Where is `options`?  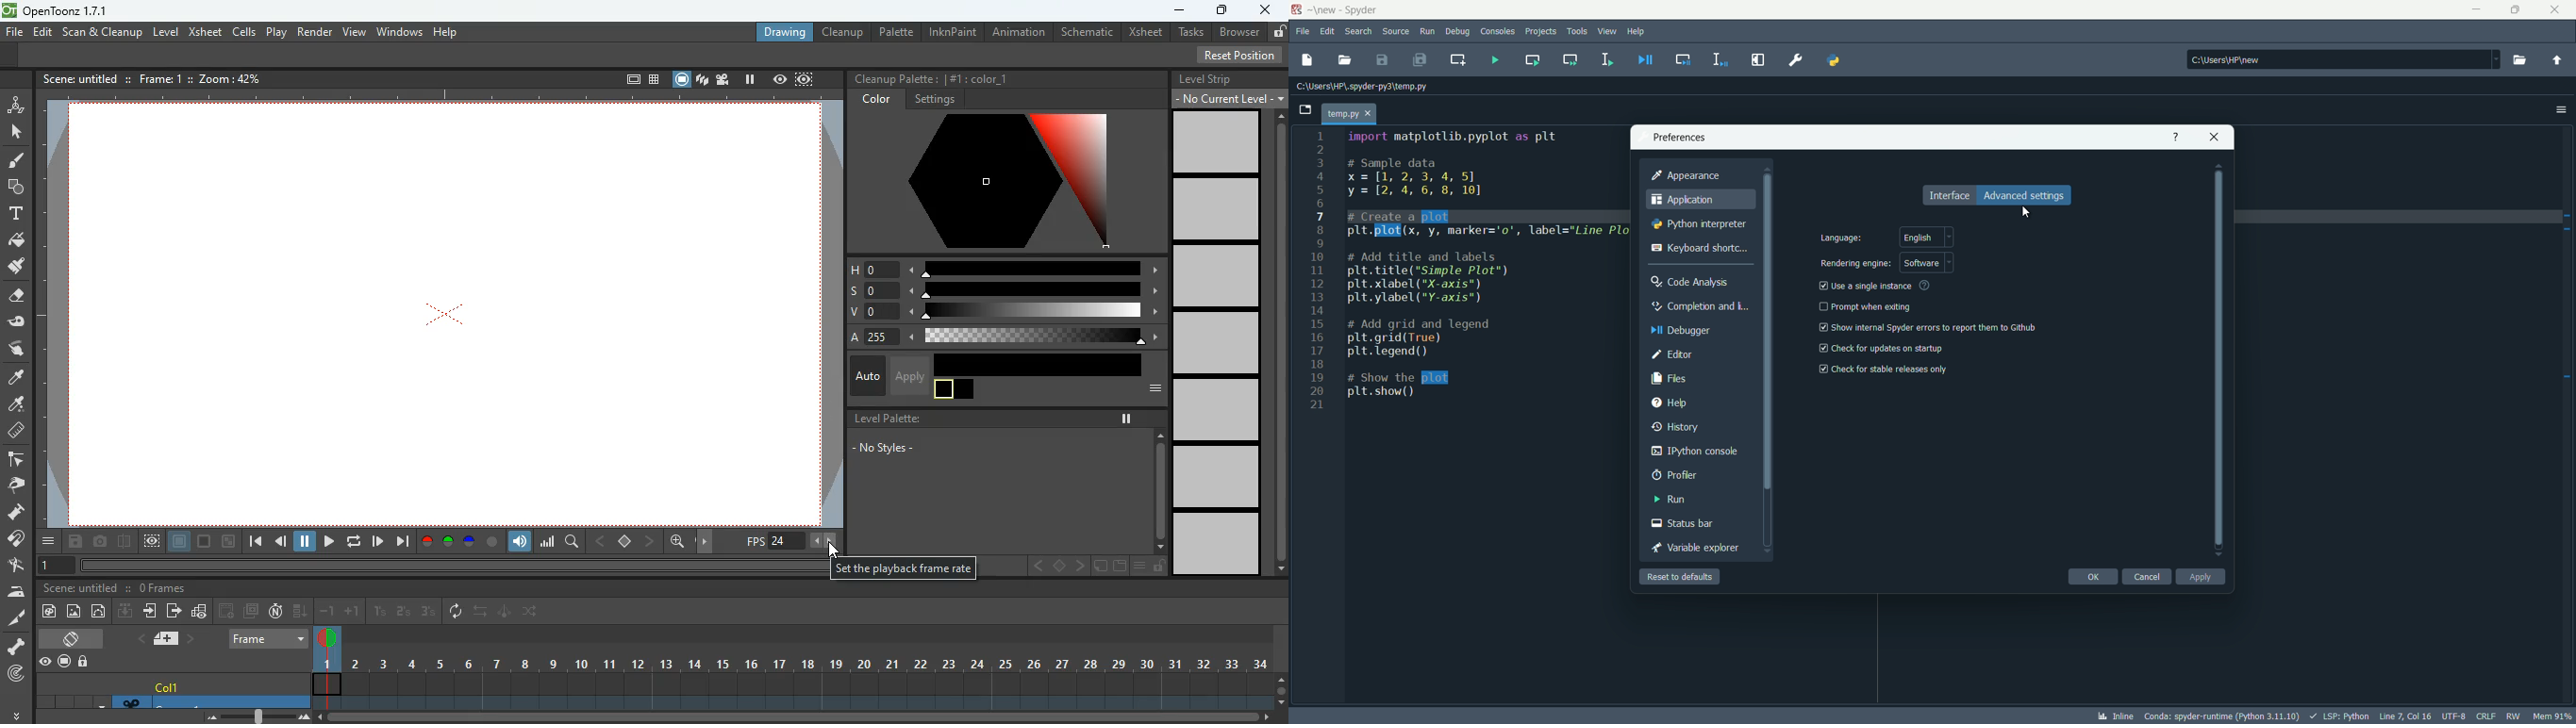
options is located at coordinates (2562, 109).